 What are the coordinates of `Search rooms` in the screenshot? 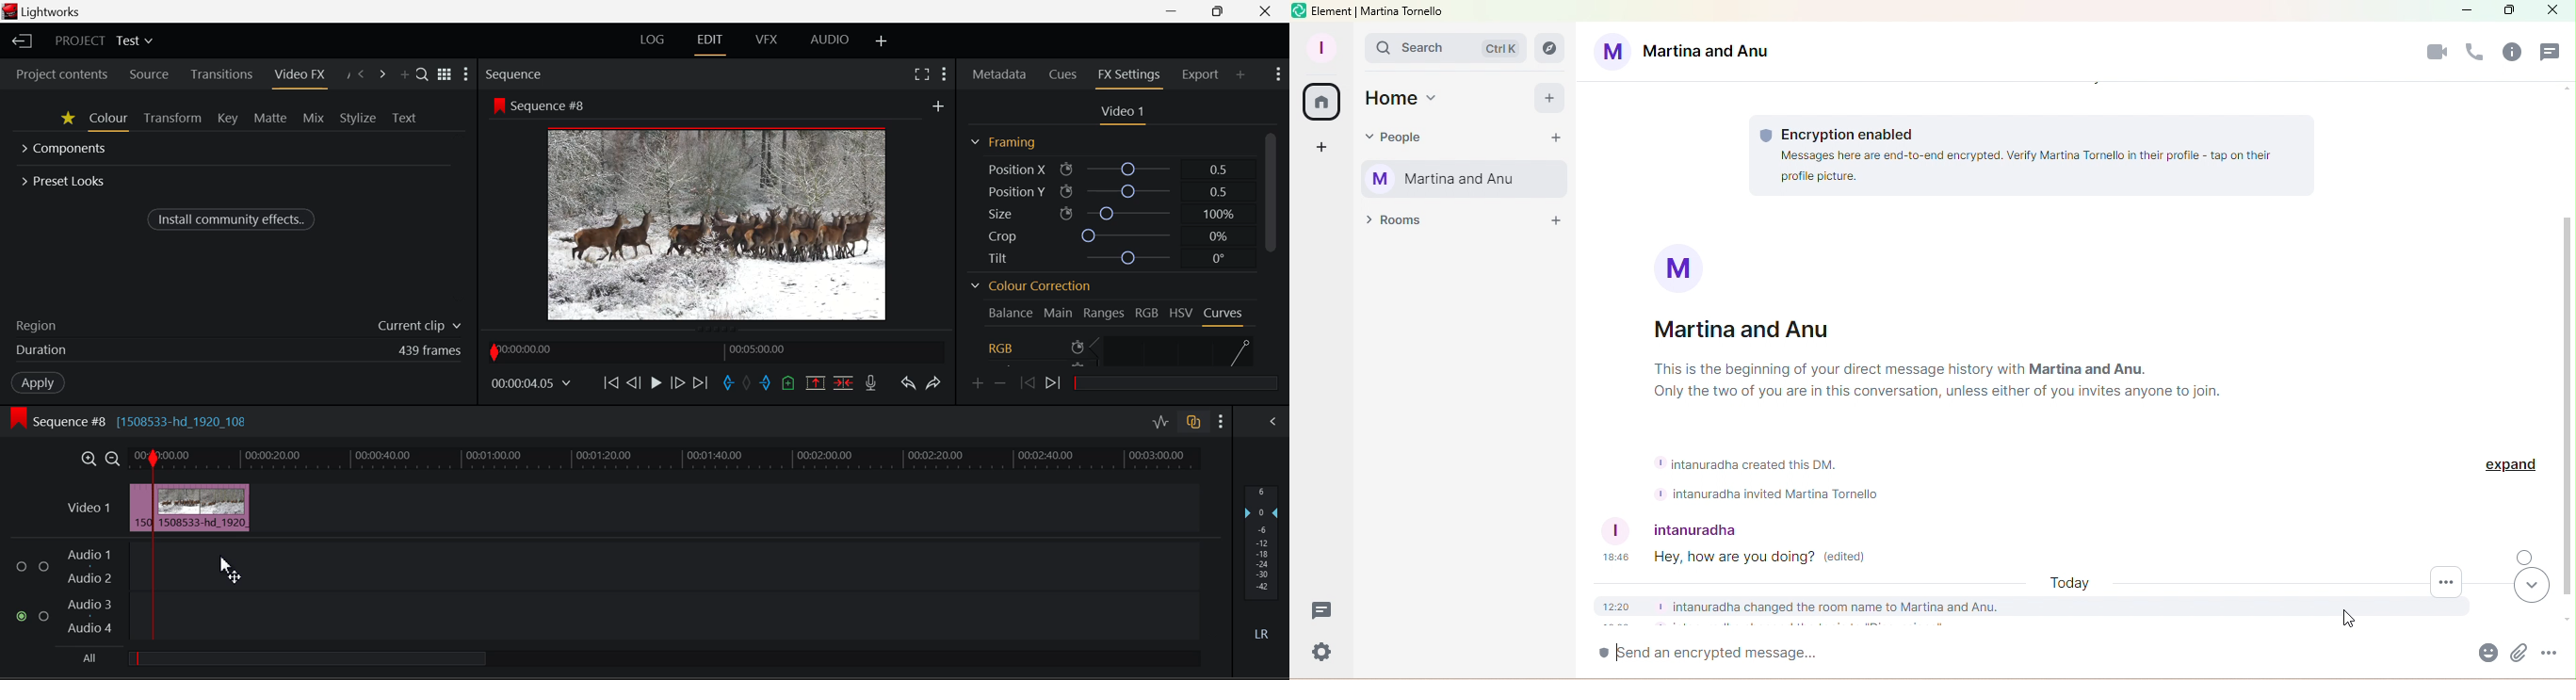 It's located at (1548, 46).